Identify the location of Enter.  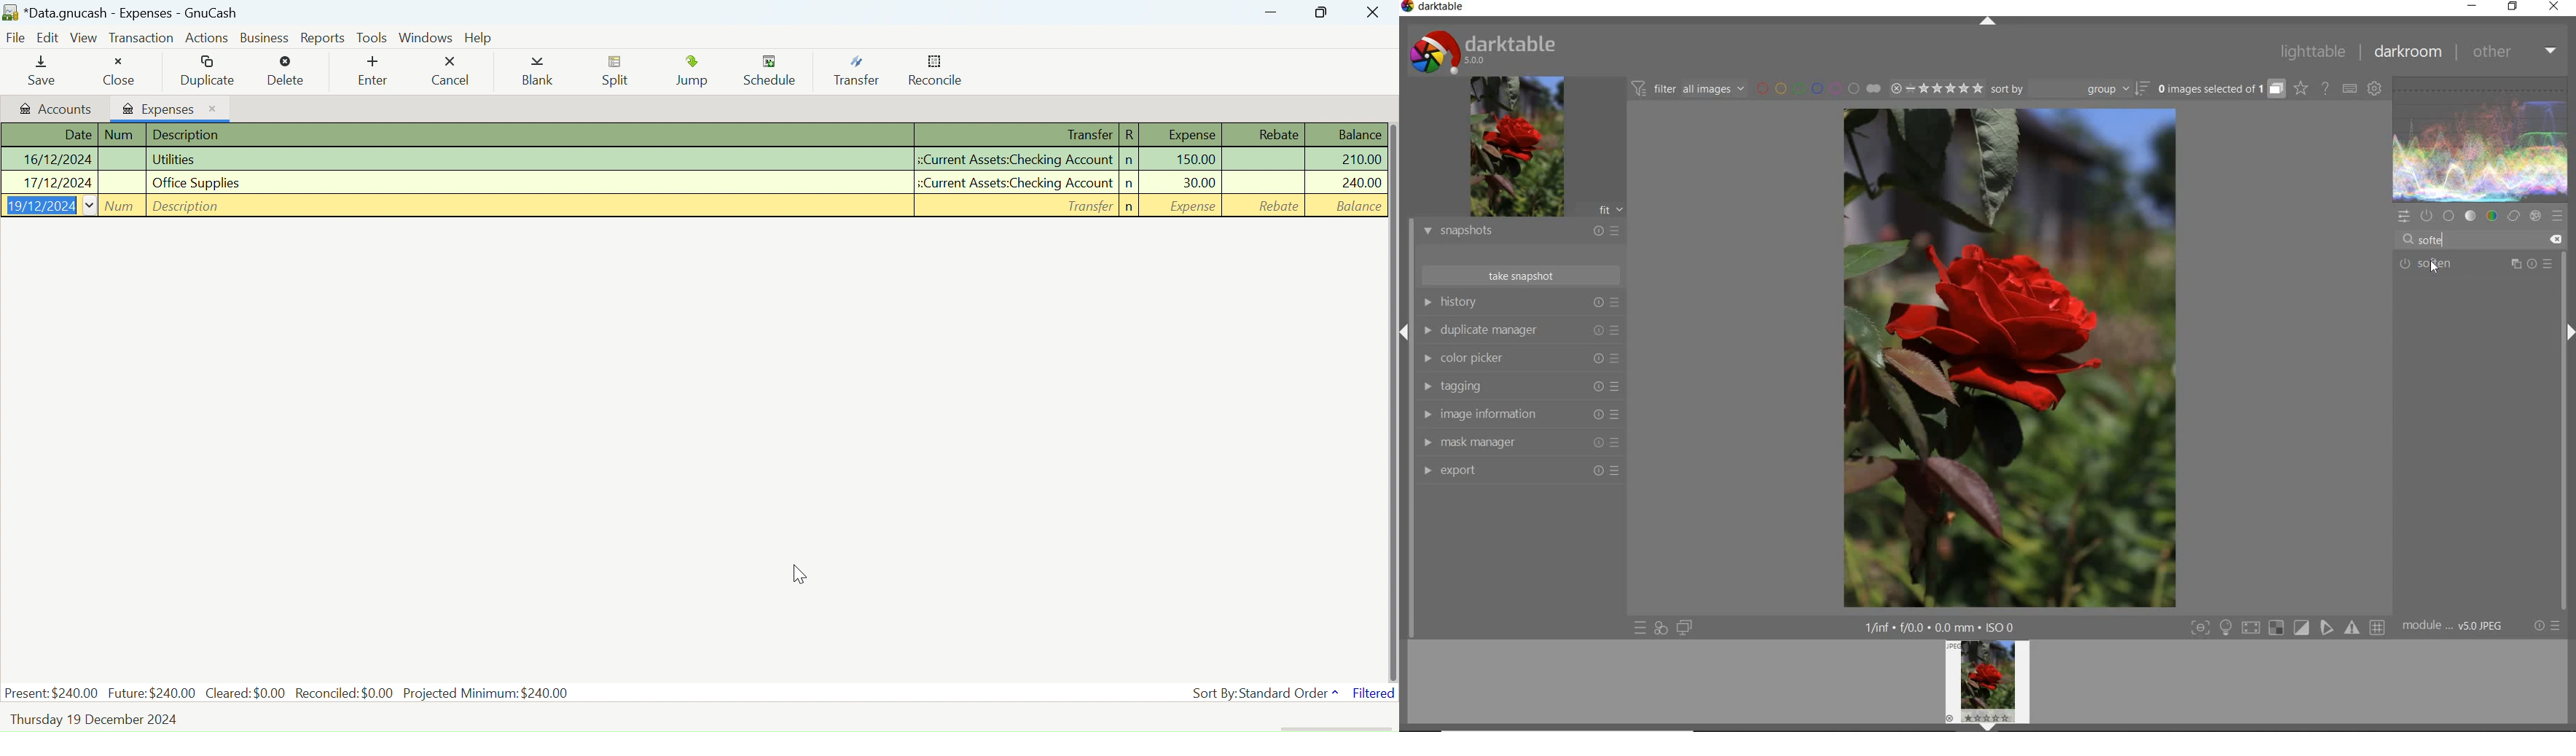
(371, 73).